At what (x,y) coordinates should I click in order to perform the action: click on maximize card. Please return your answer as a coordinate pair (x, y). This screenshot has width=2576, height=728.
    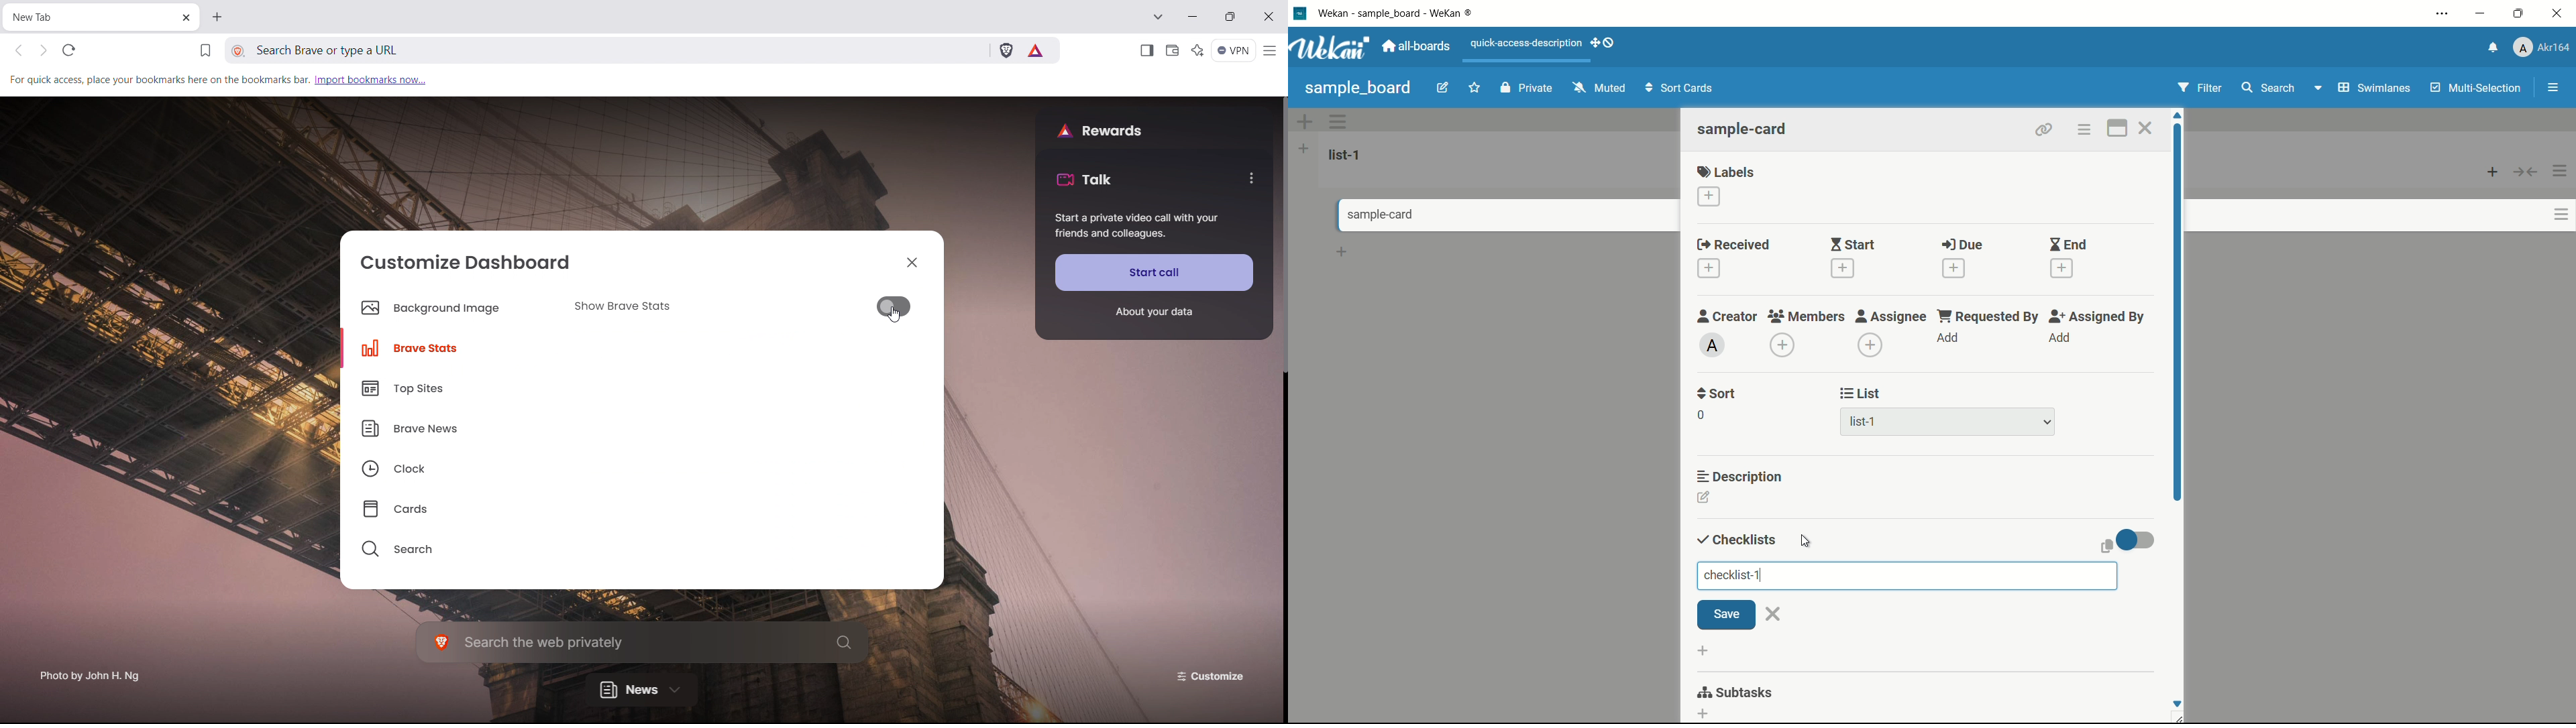
    Looking at the image, I should click on (2116, 130).